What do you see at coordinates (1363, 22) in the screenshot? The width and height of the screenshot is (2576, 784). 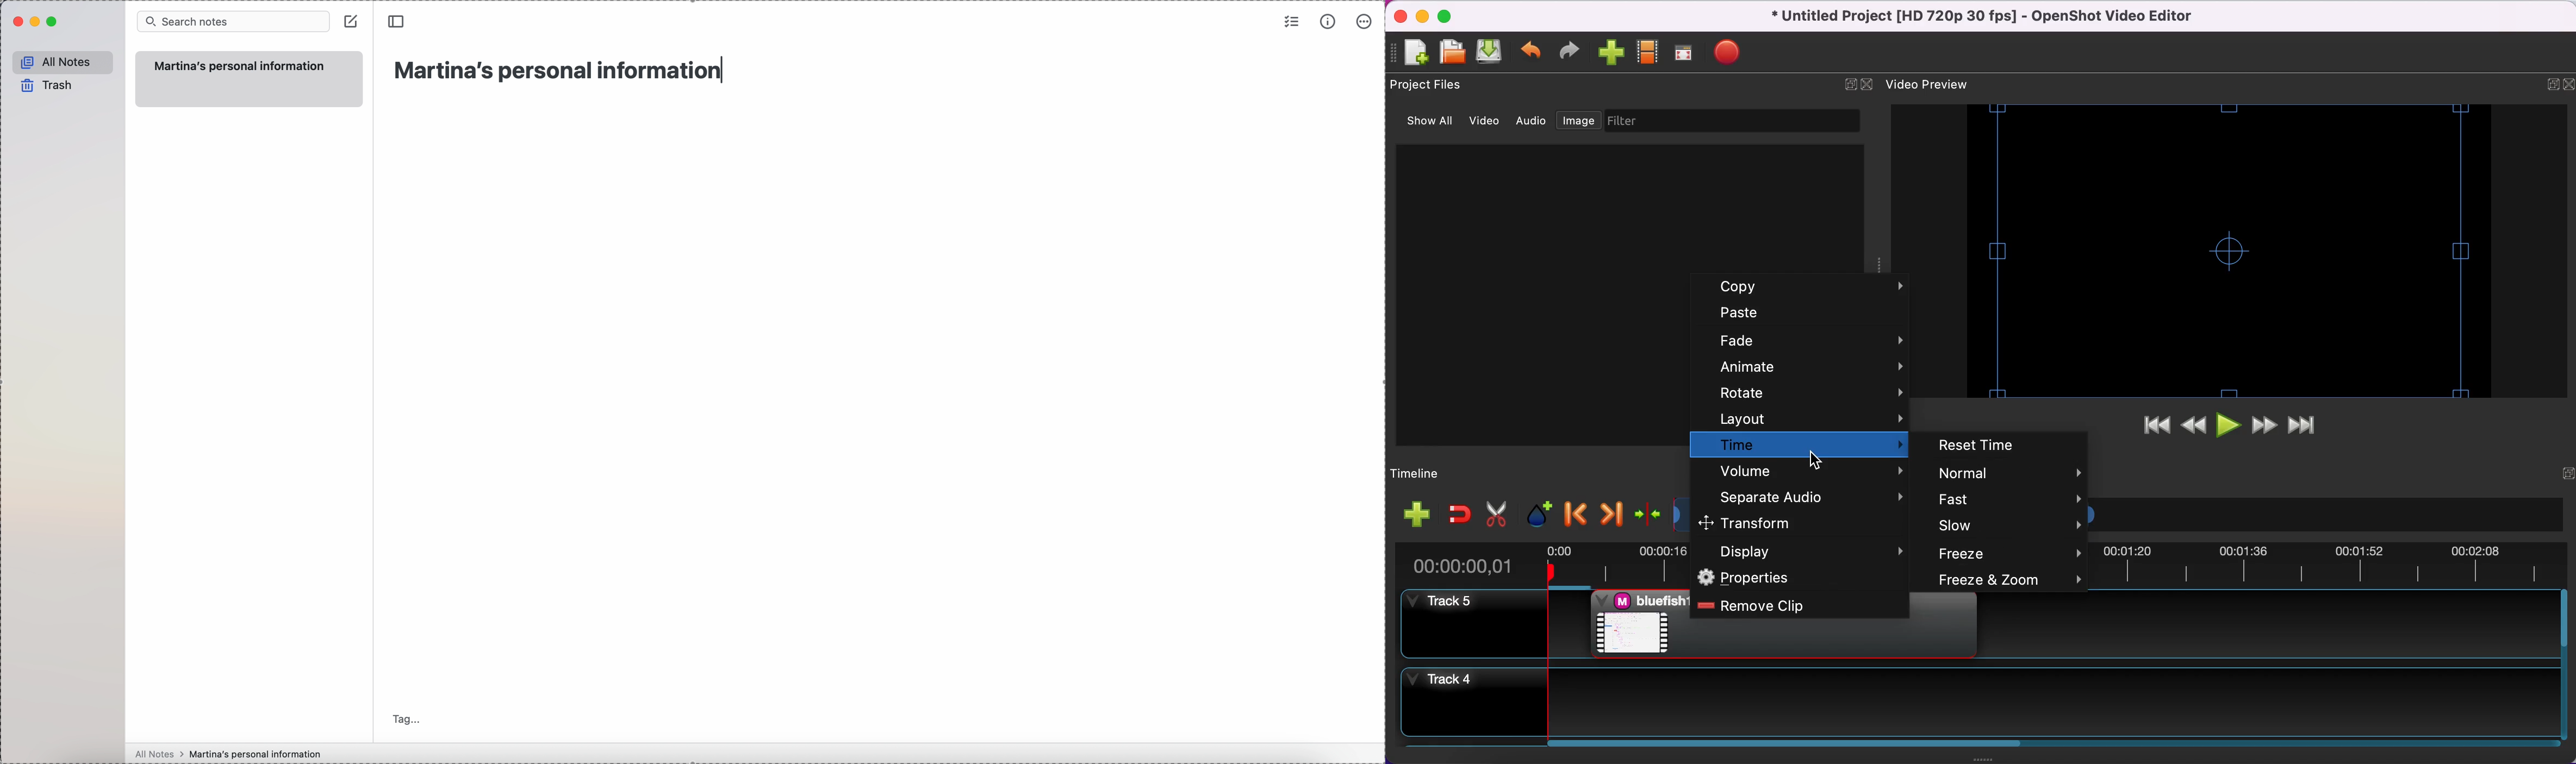 I see `more options` at bounding box center [1363, 22].